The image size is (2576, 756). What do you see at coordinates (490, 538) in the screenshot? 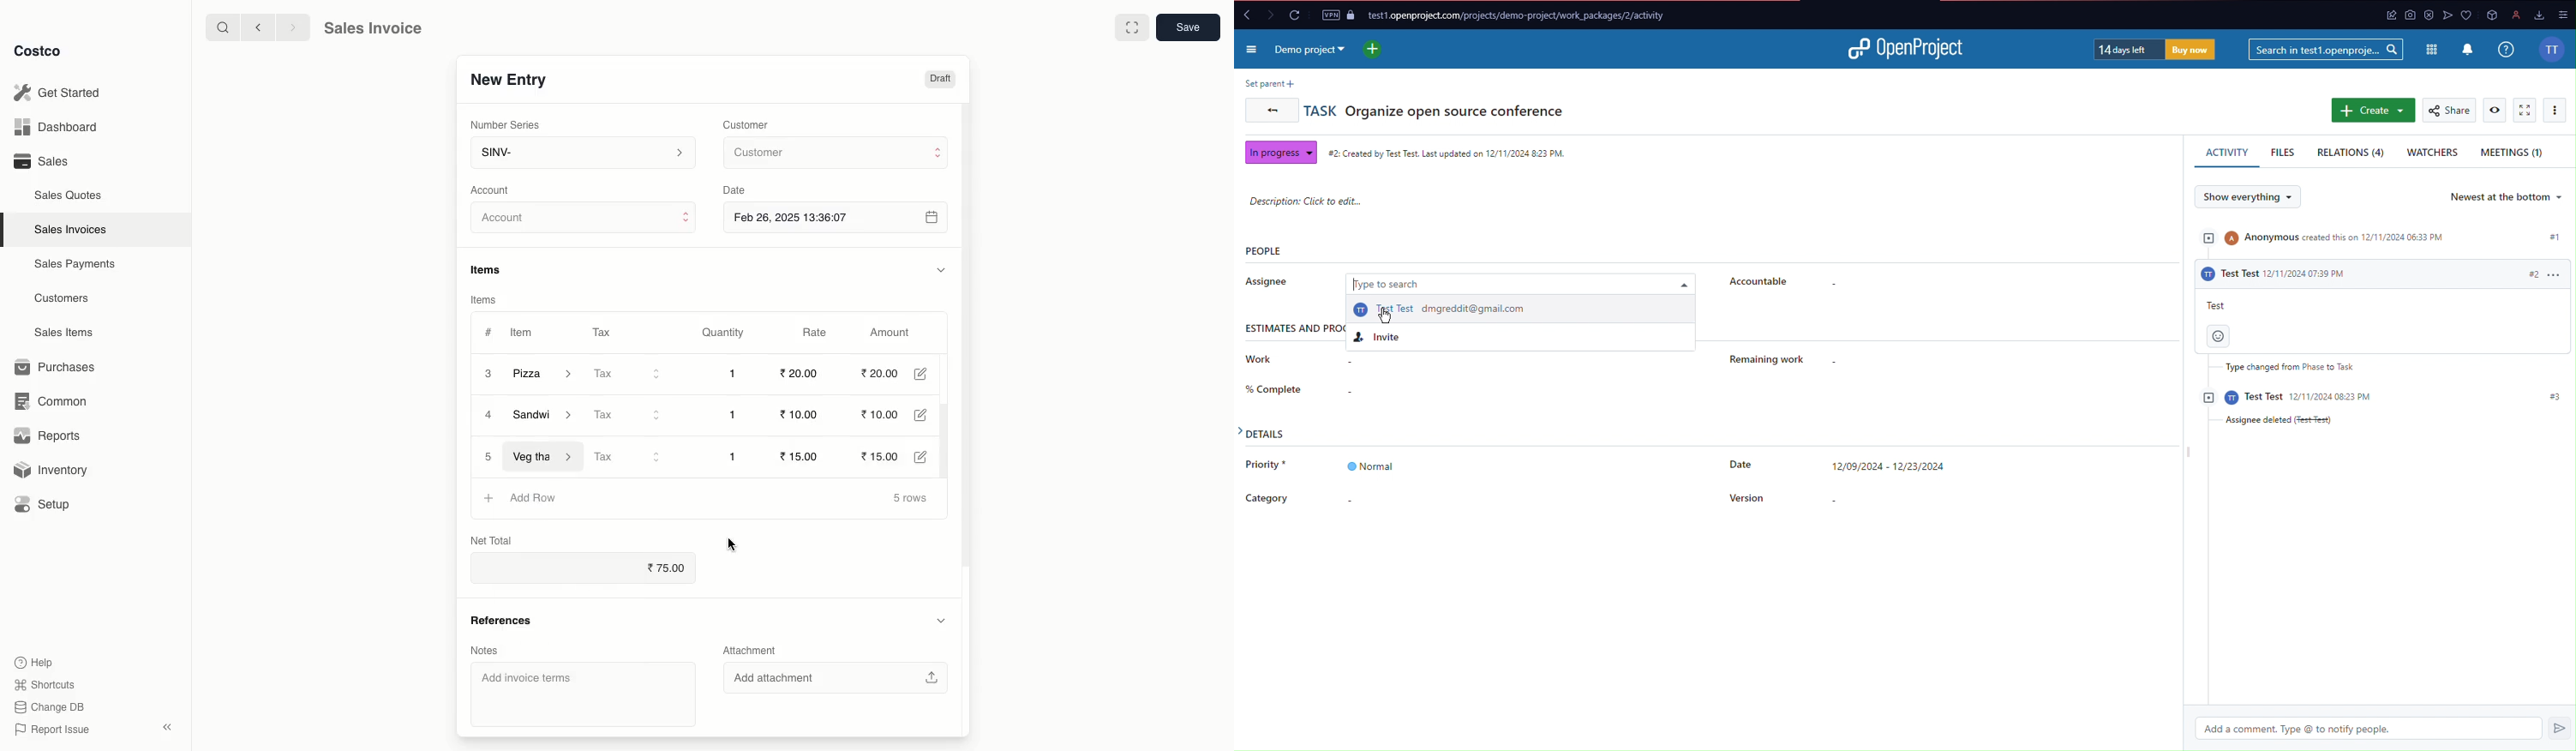
I see `Net Total` at bounding box center [490, 538].